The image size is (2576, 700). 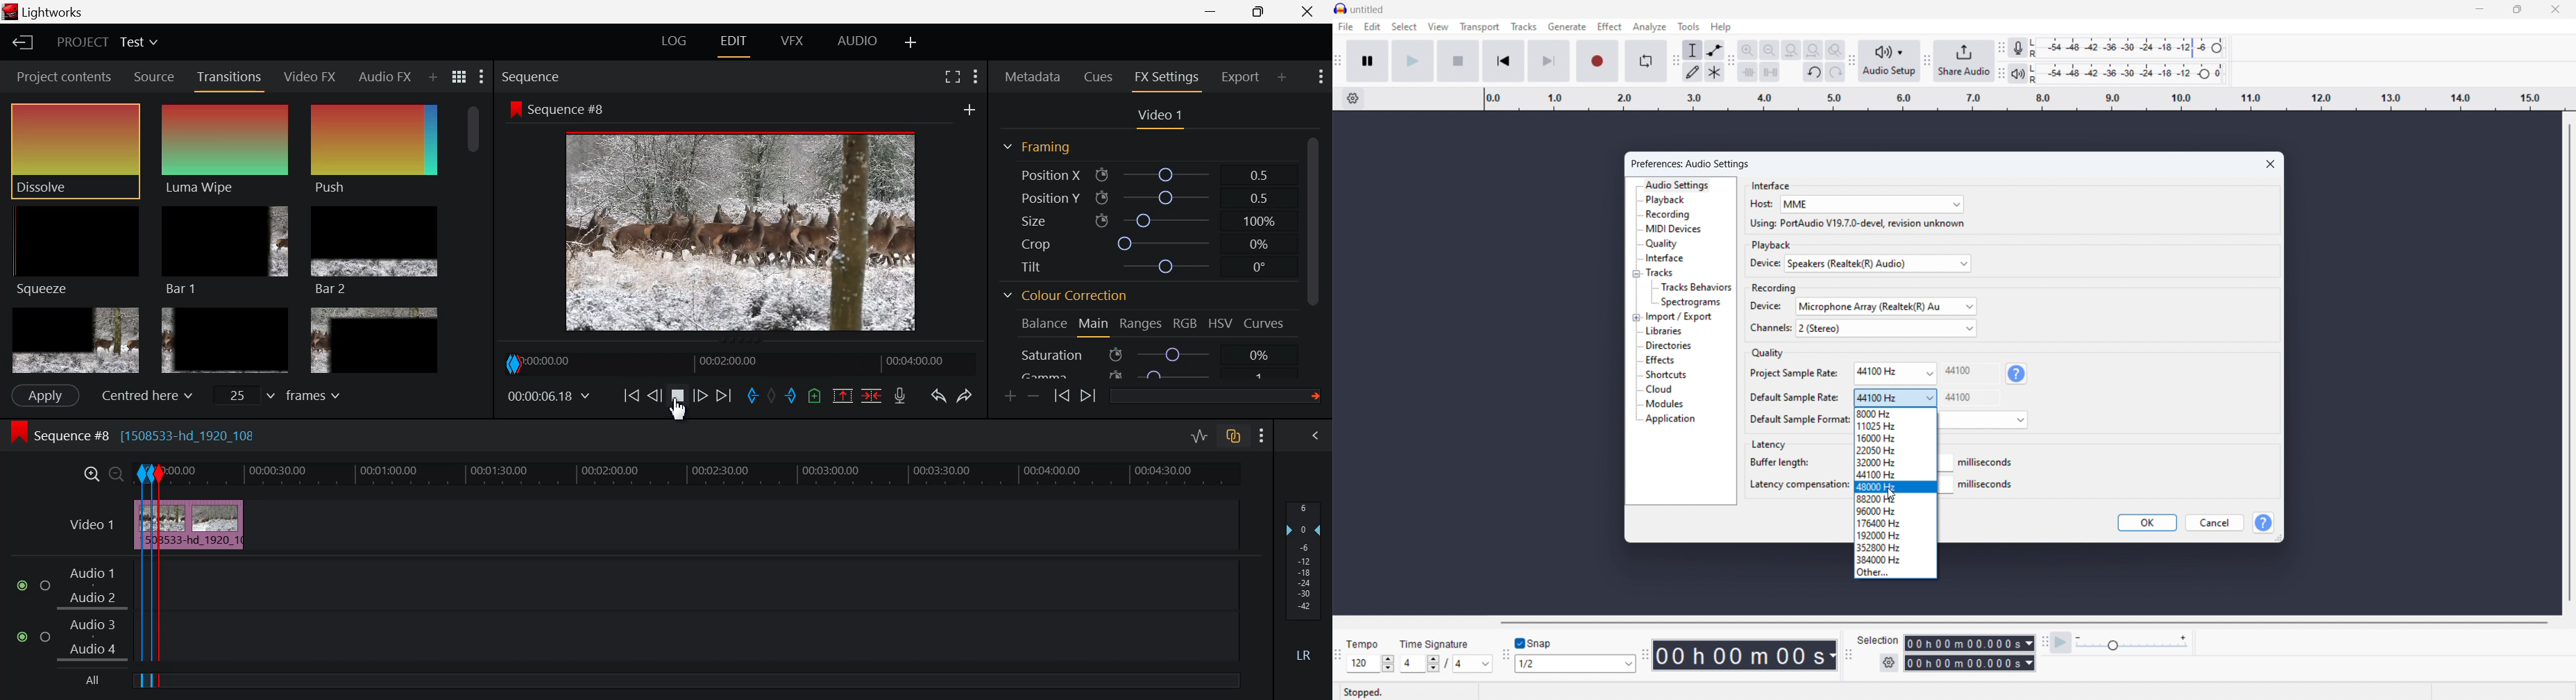 What do you see at coordinates (1927, 62) in the screenshot?
I see `share audio toolbar` at bounding box center [1927, 62].